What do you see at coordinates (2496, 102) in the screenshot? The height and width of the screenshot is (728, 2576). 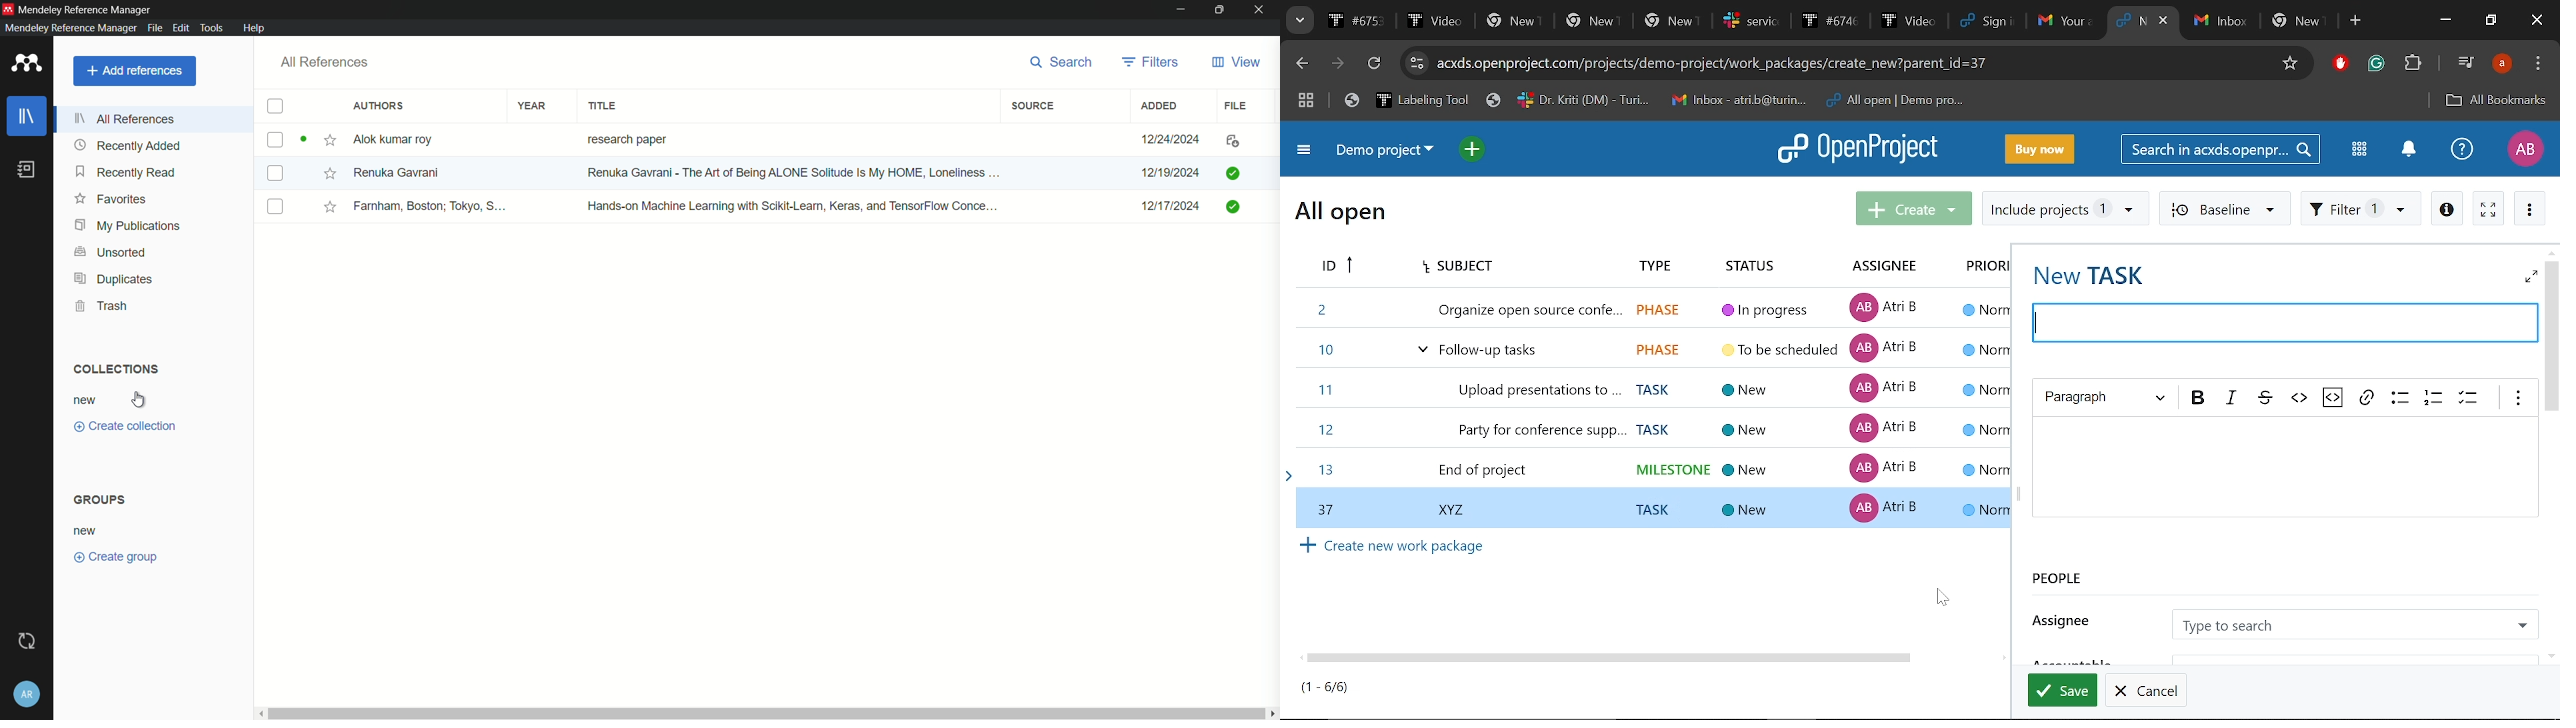 I see `All bookmarks` at bounding box center [2496, 102].